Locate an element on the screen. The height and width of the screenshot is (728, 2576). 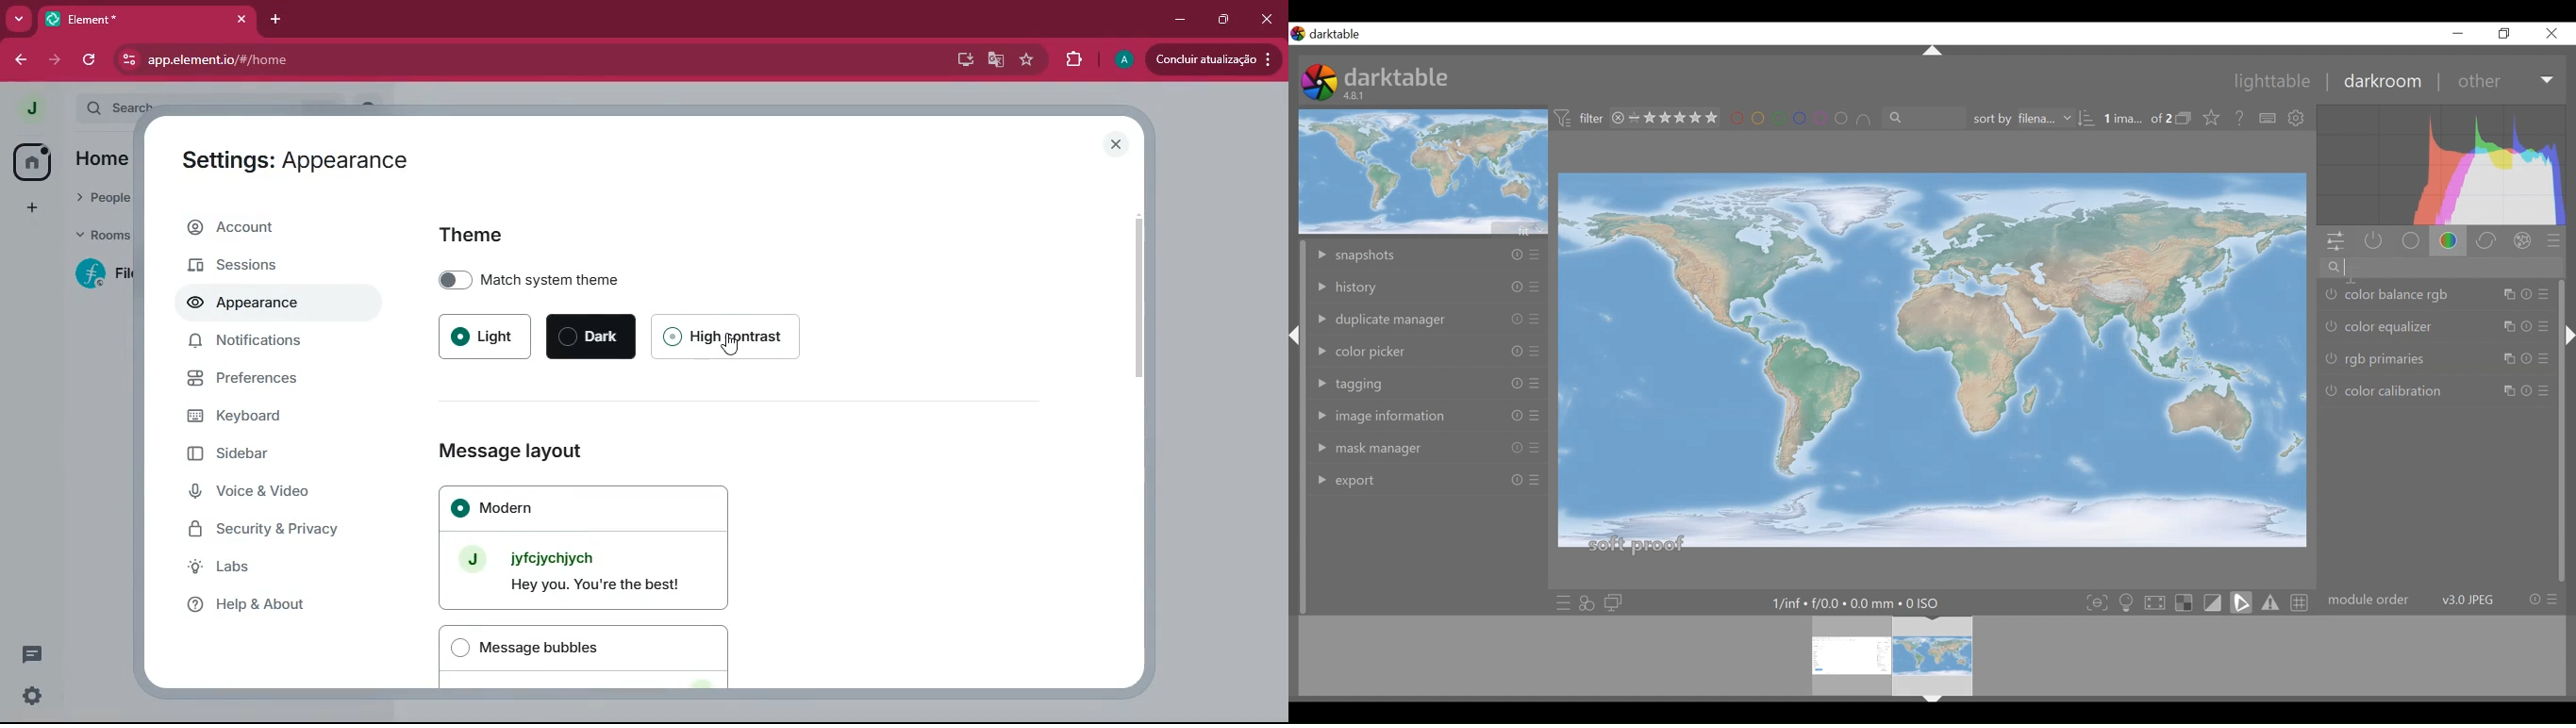
toggle gamut checking is located at coordinates (2271, 602).